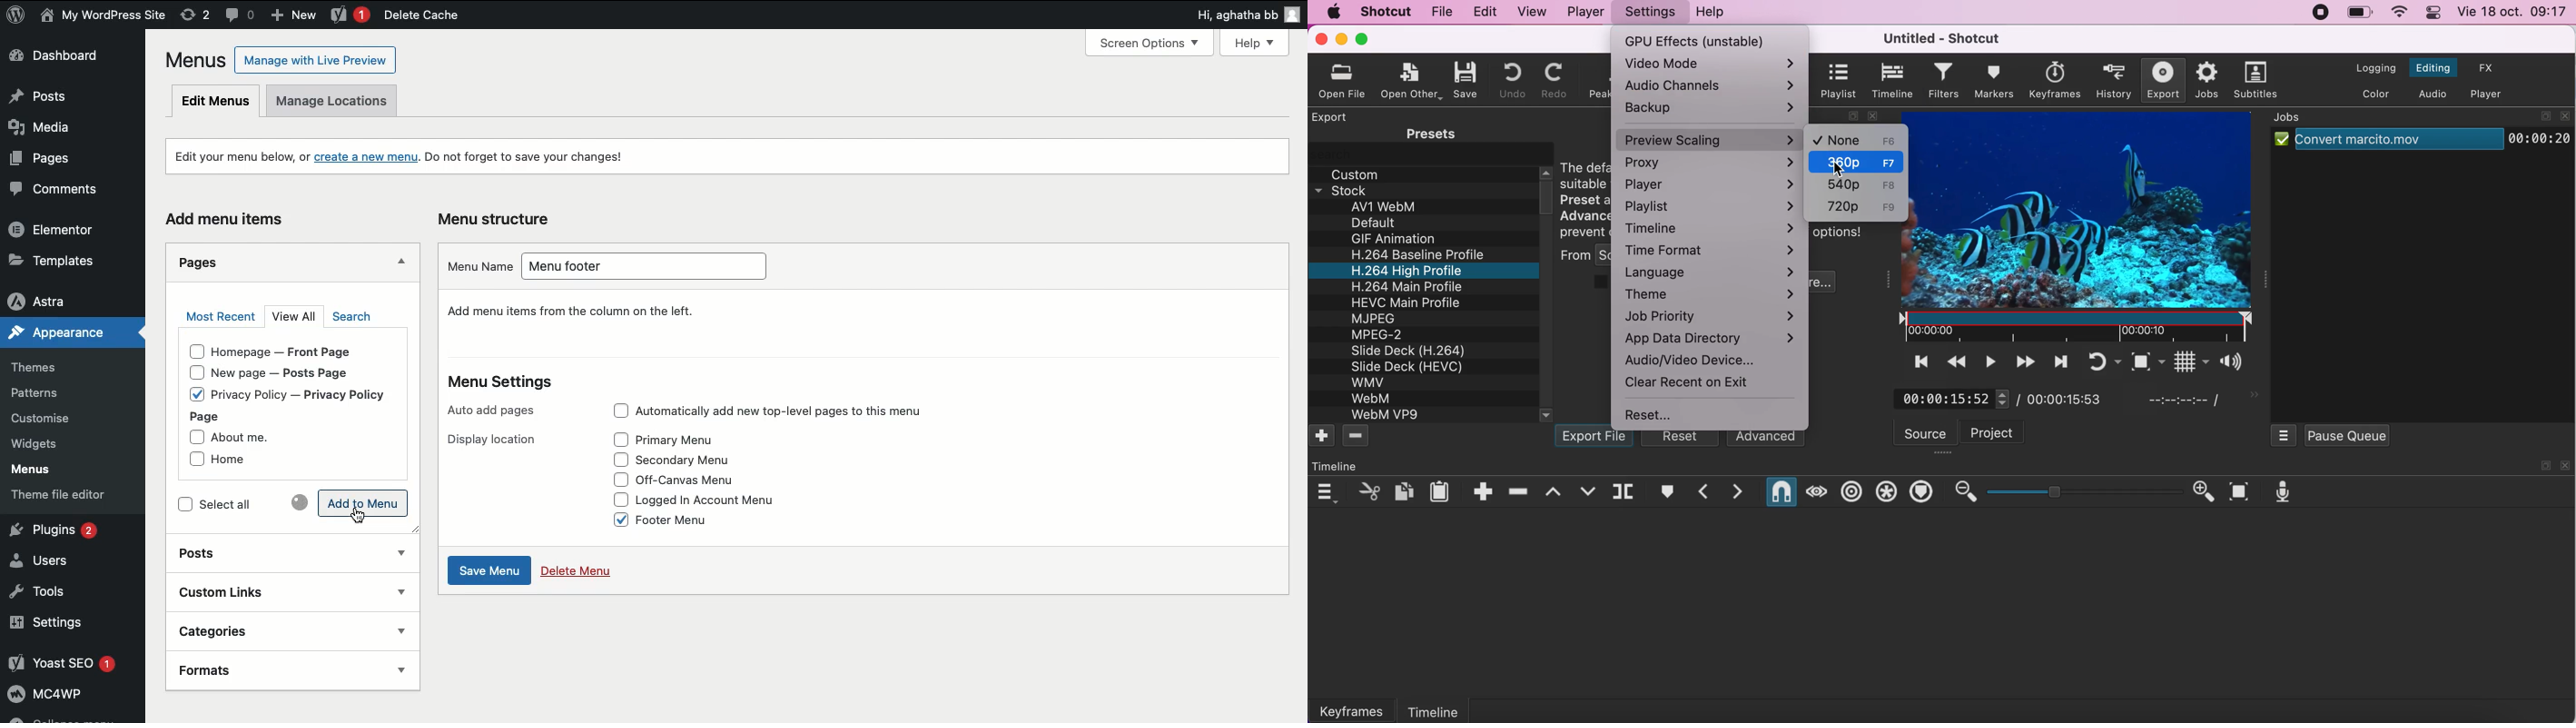 The image size is (2576, 728). I want to click on next marker, so click(1738, 492).